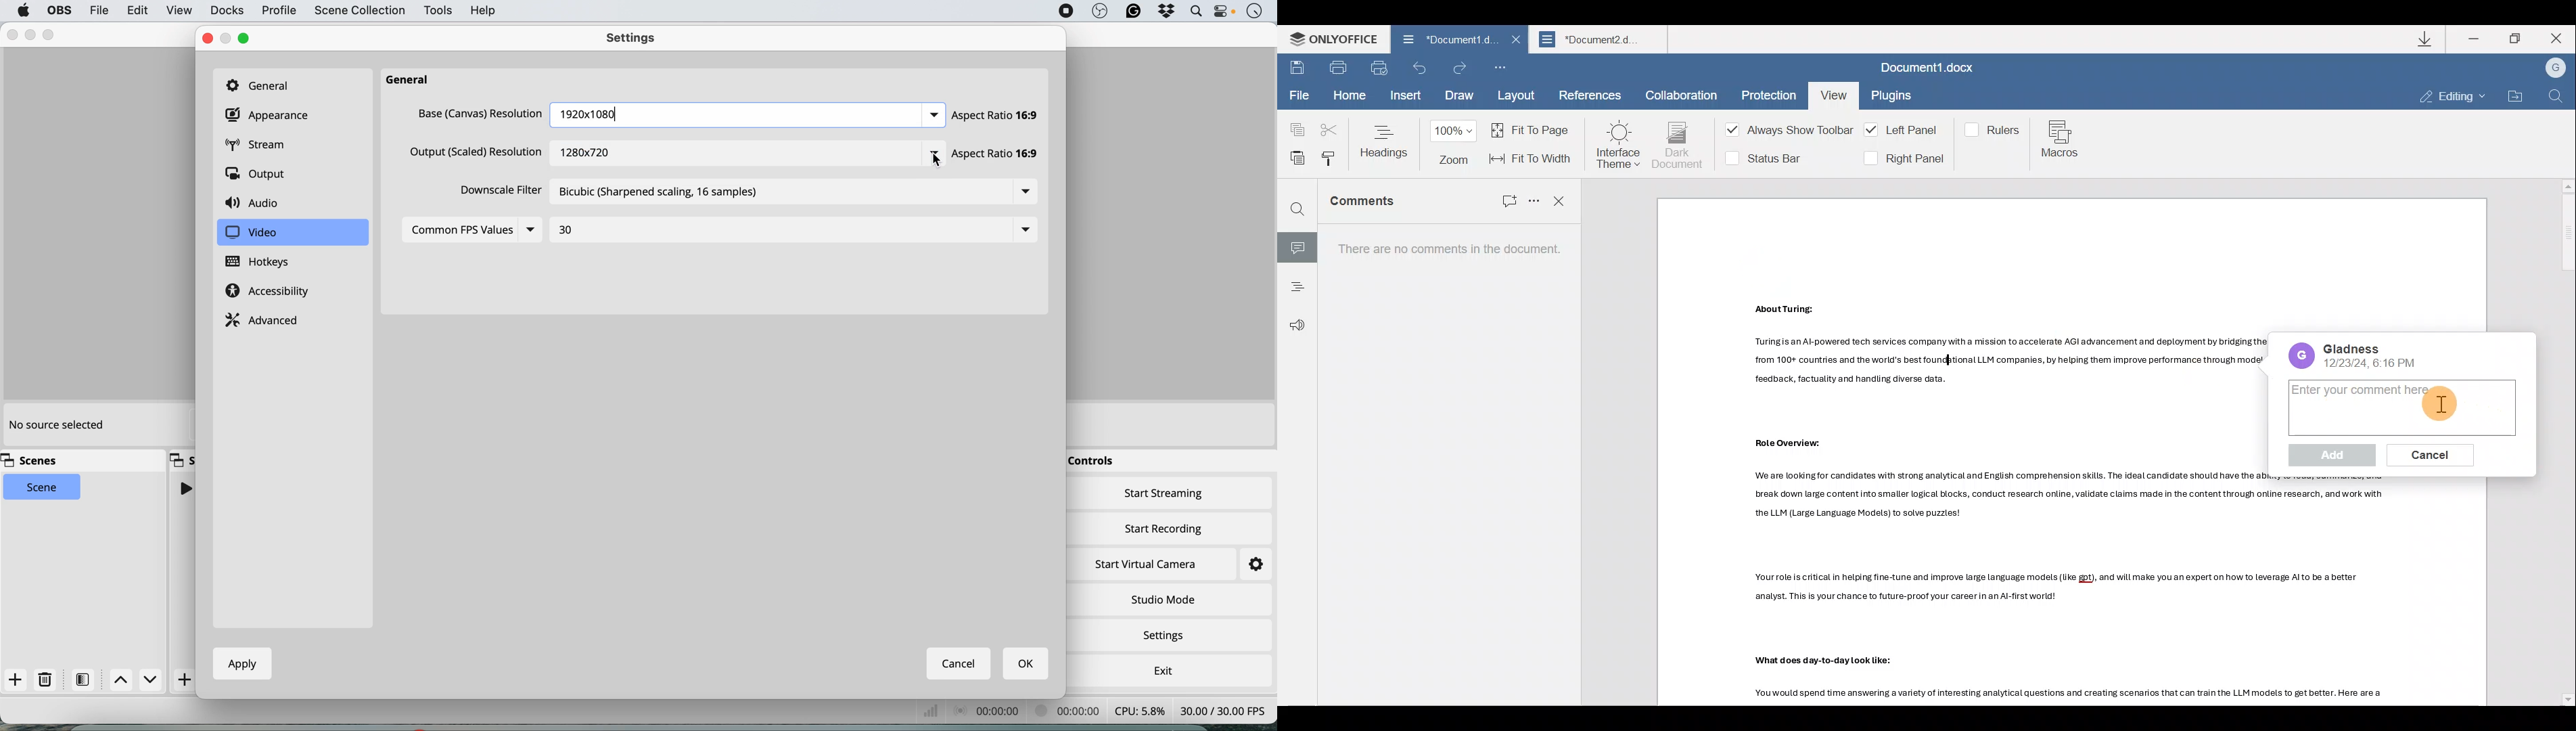 The image size is (2576, 756). Describe the element at coordinates (1298, 97) in the screenshot. I see `File` at that location.